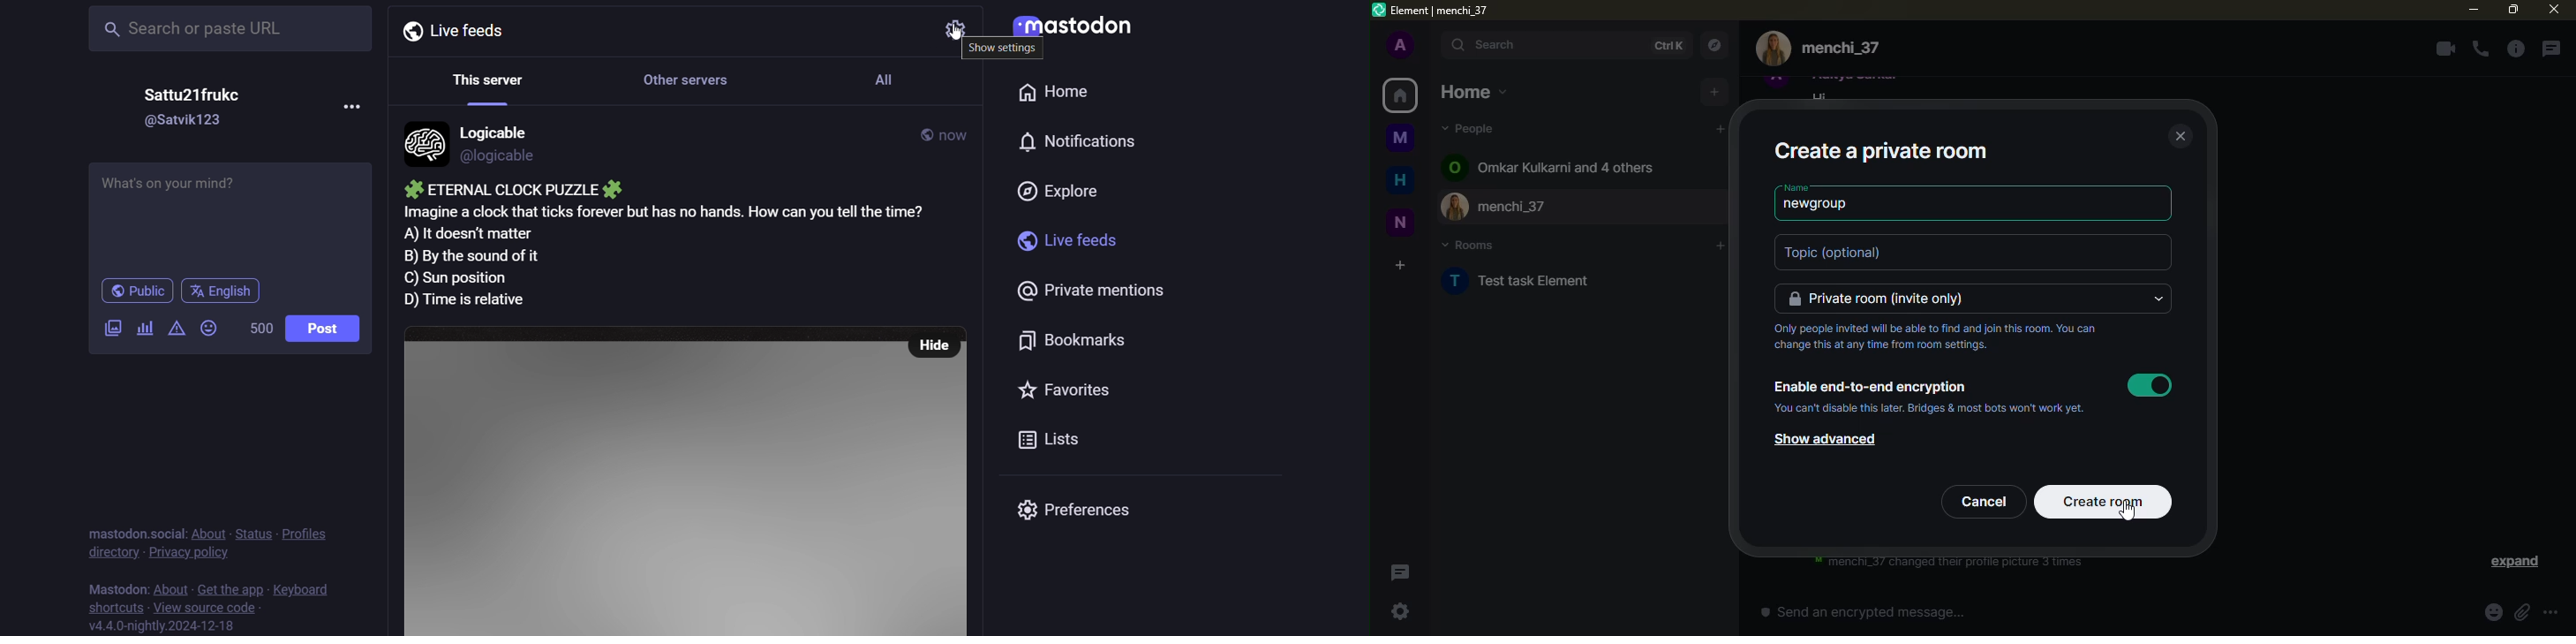 This screenshot has height=644, width=2576. I want to click on list, so click(1055, 441).